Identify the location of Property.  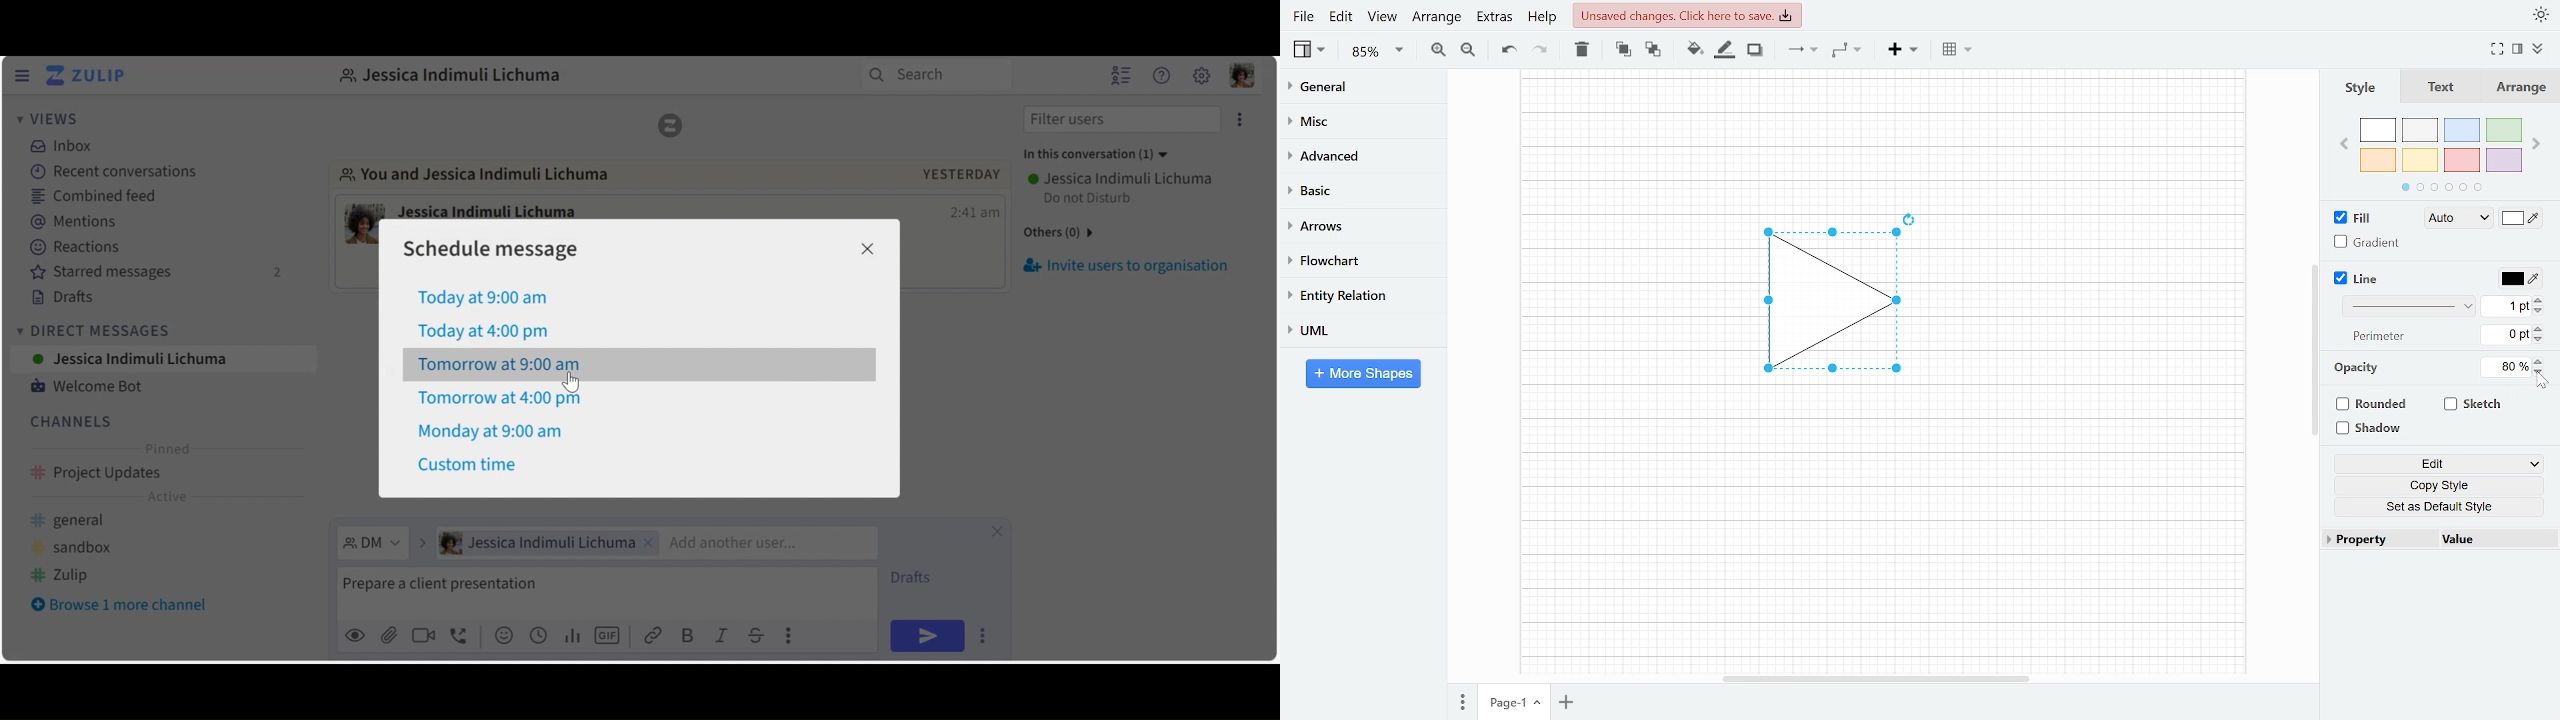
(2378, 540).